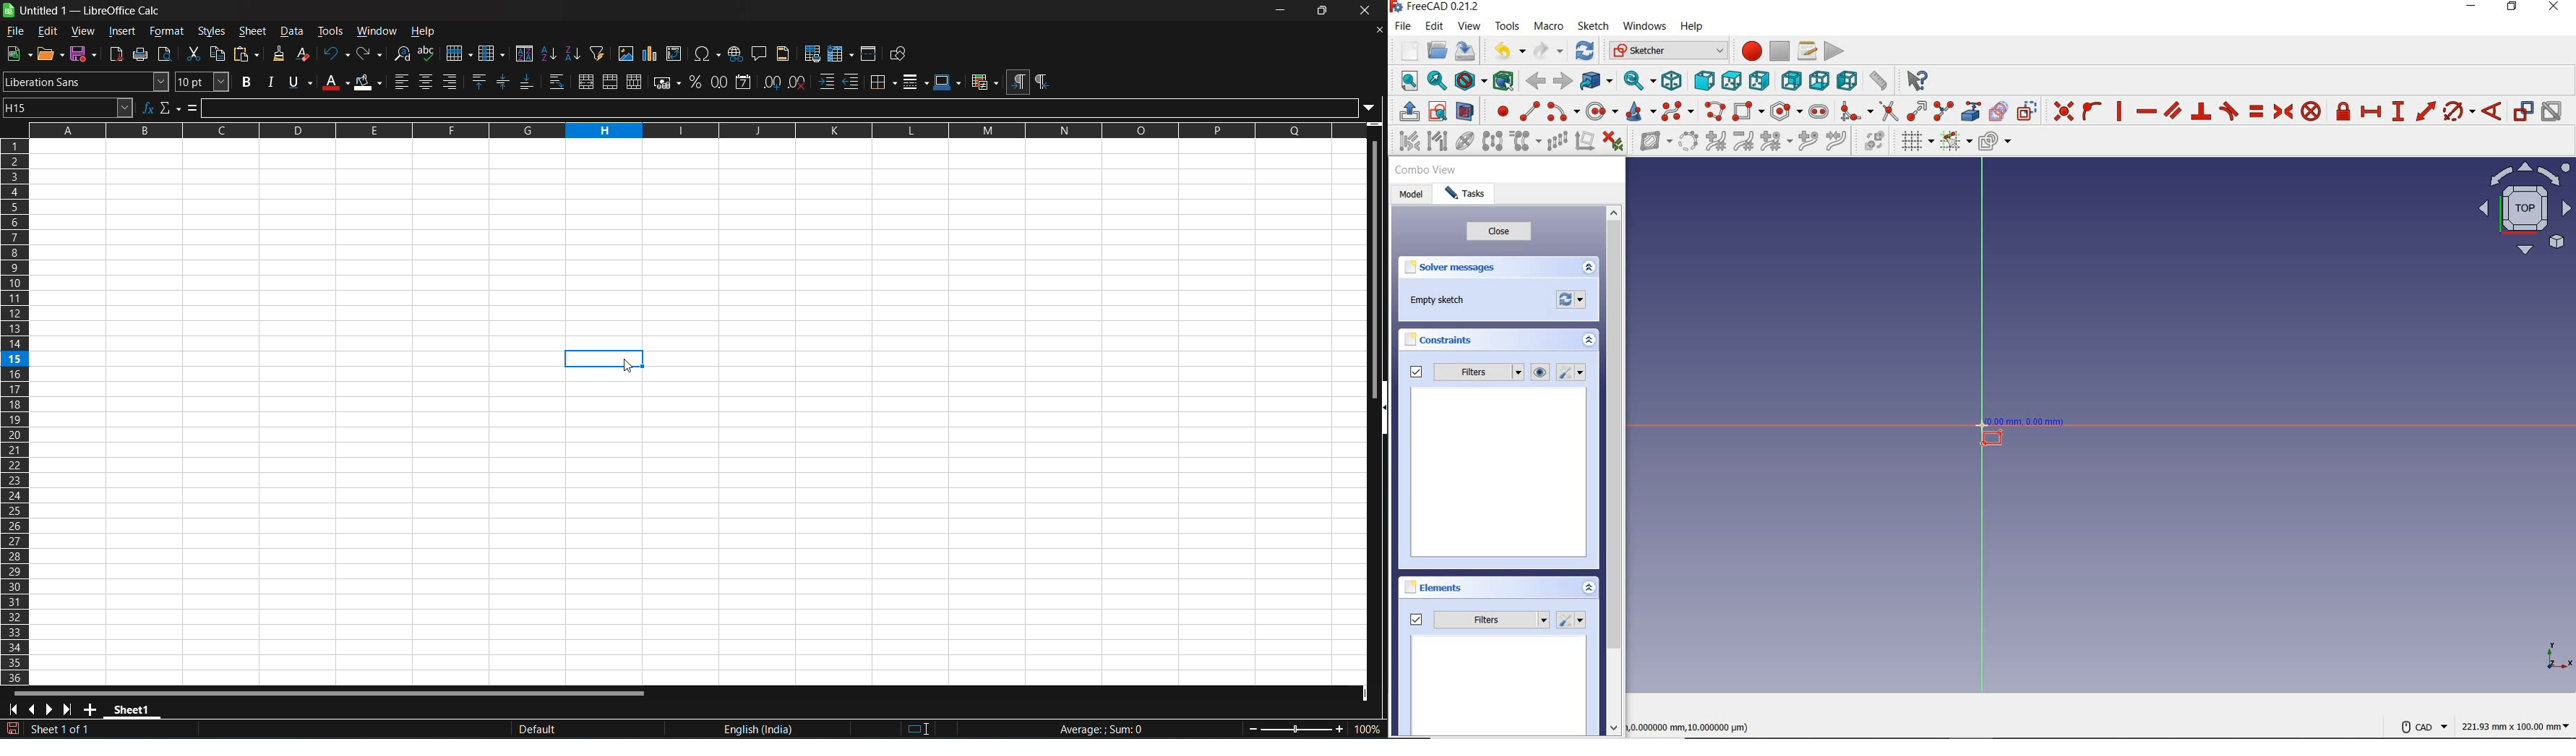 The width and height of the screenshot is (2576, 756). I want to click on constraint angle, so click(2493, 110).